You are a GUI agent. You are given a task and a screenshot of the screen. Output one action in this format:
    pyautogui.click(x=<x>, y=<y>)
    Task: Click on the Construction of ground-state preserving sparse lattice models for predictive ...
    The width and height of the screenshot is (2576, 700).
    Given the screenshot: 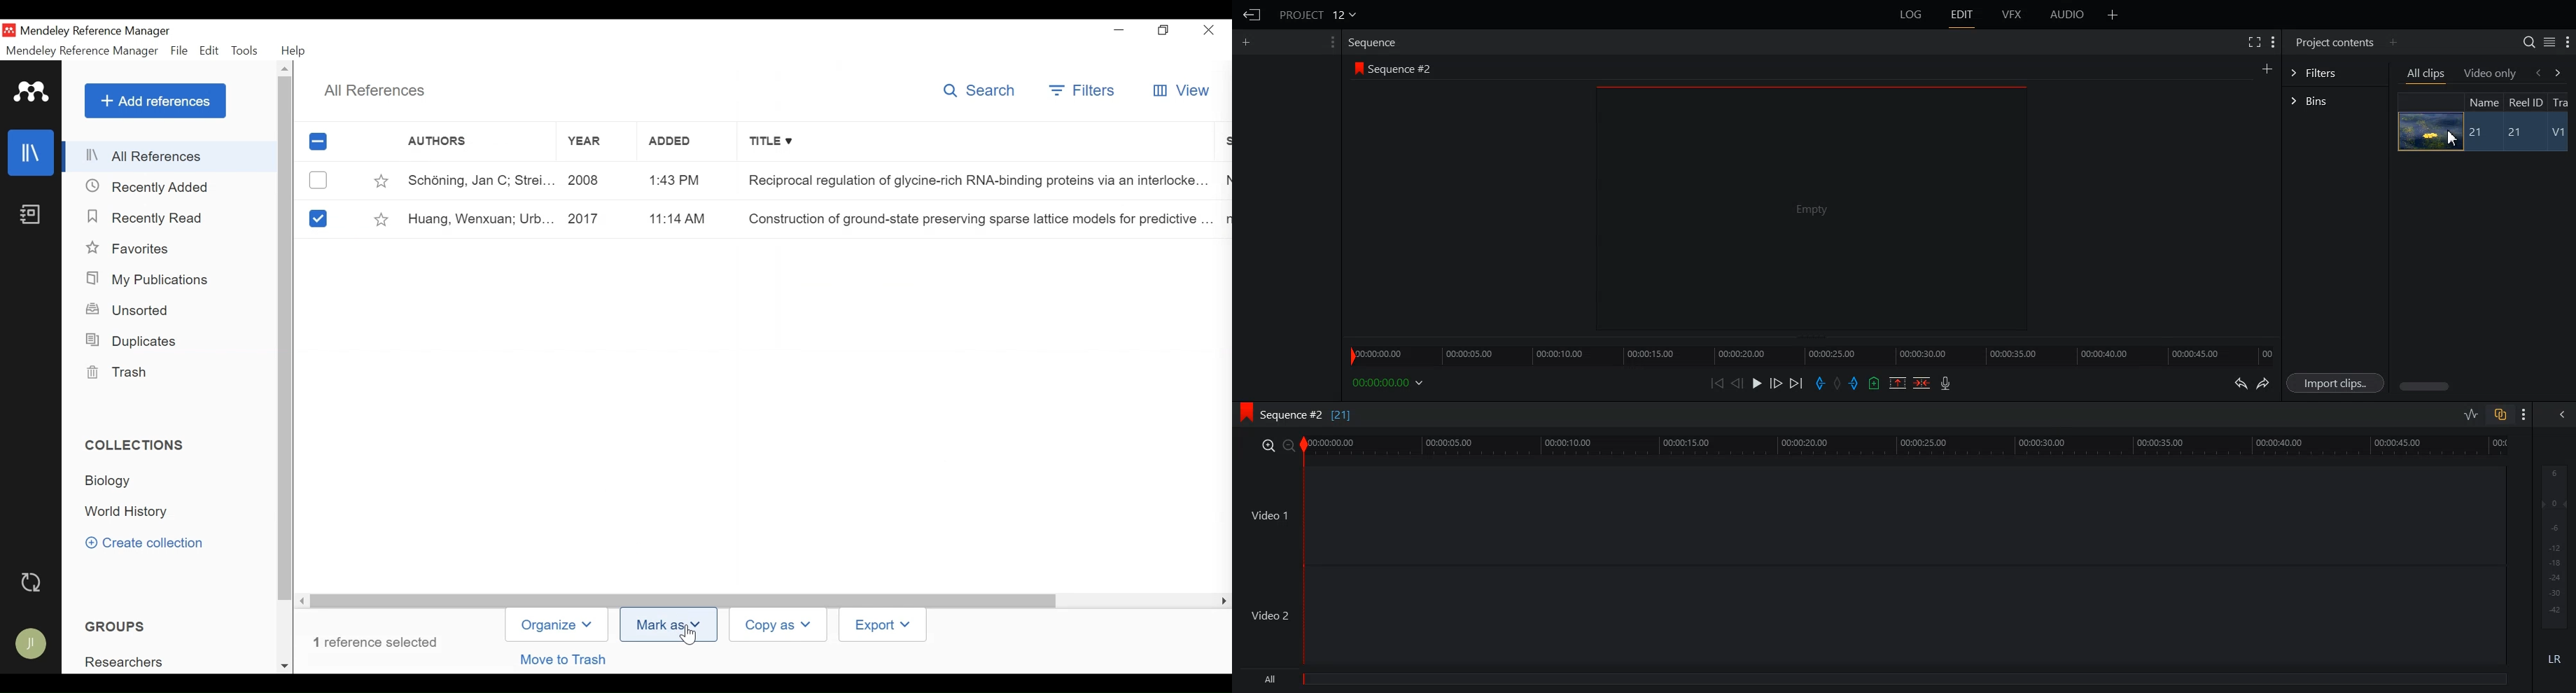 What is the action you would take?
    pyautogui.click(x=973, y=222)
    